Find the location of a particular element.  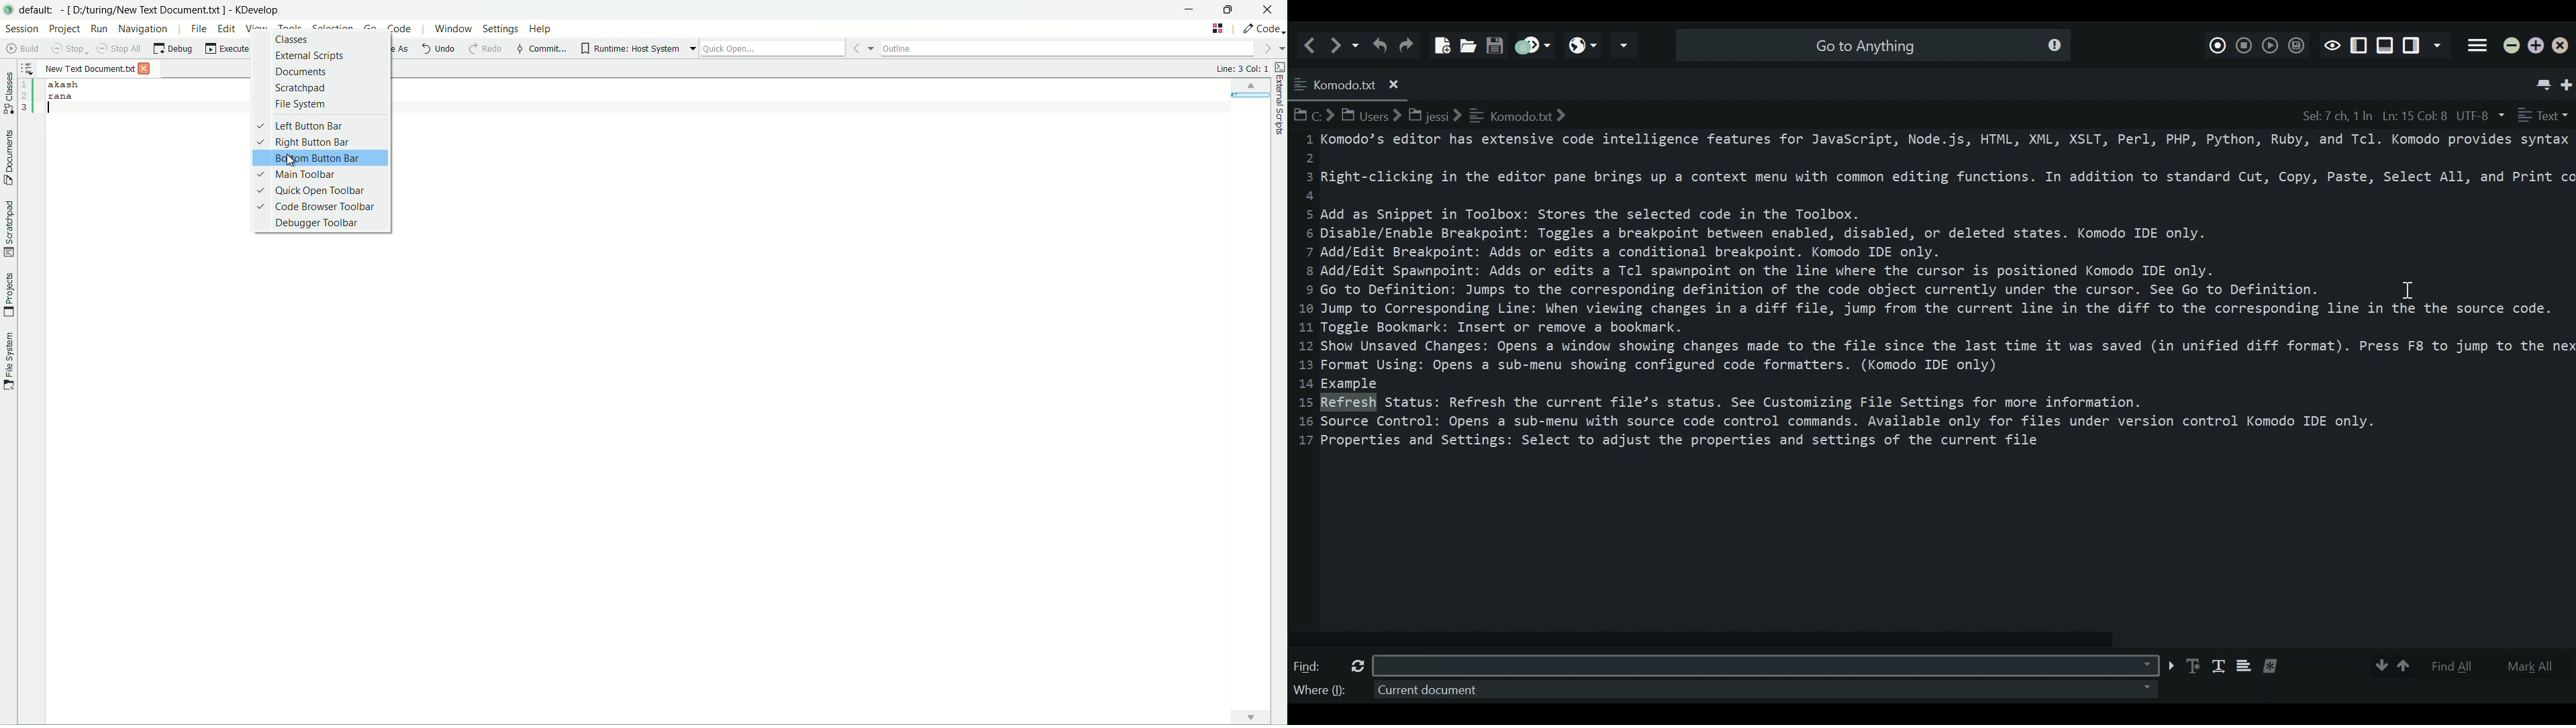

Treat the pattern as a regular expression is located at coordinates (2275, 666).